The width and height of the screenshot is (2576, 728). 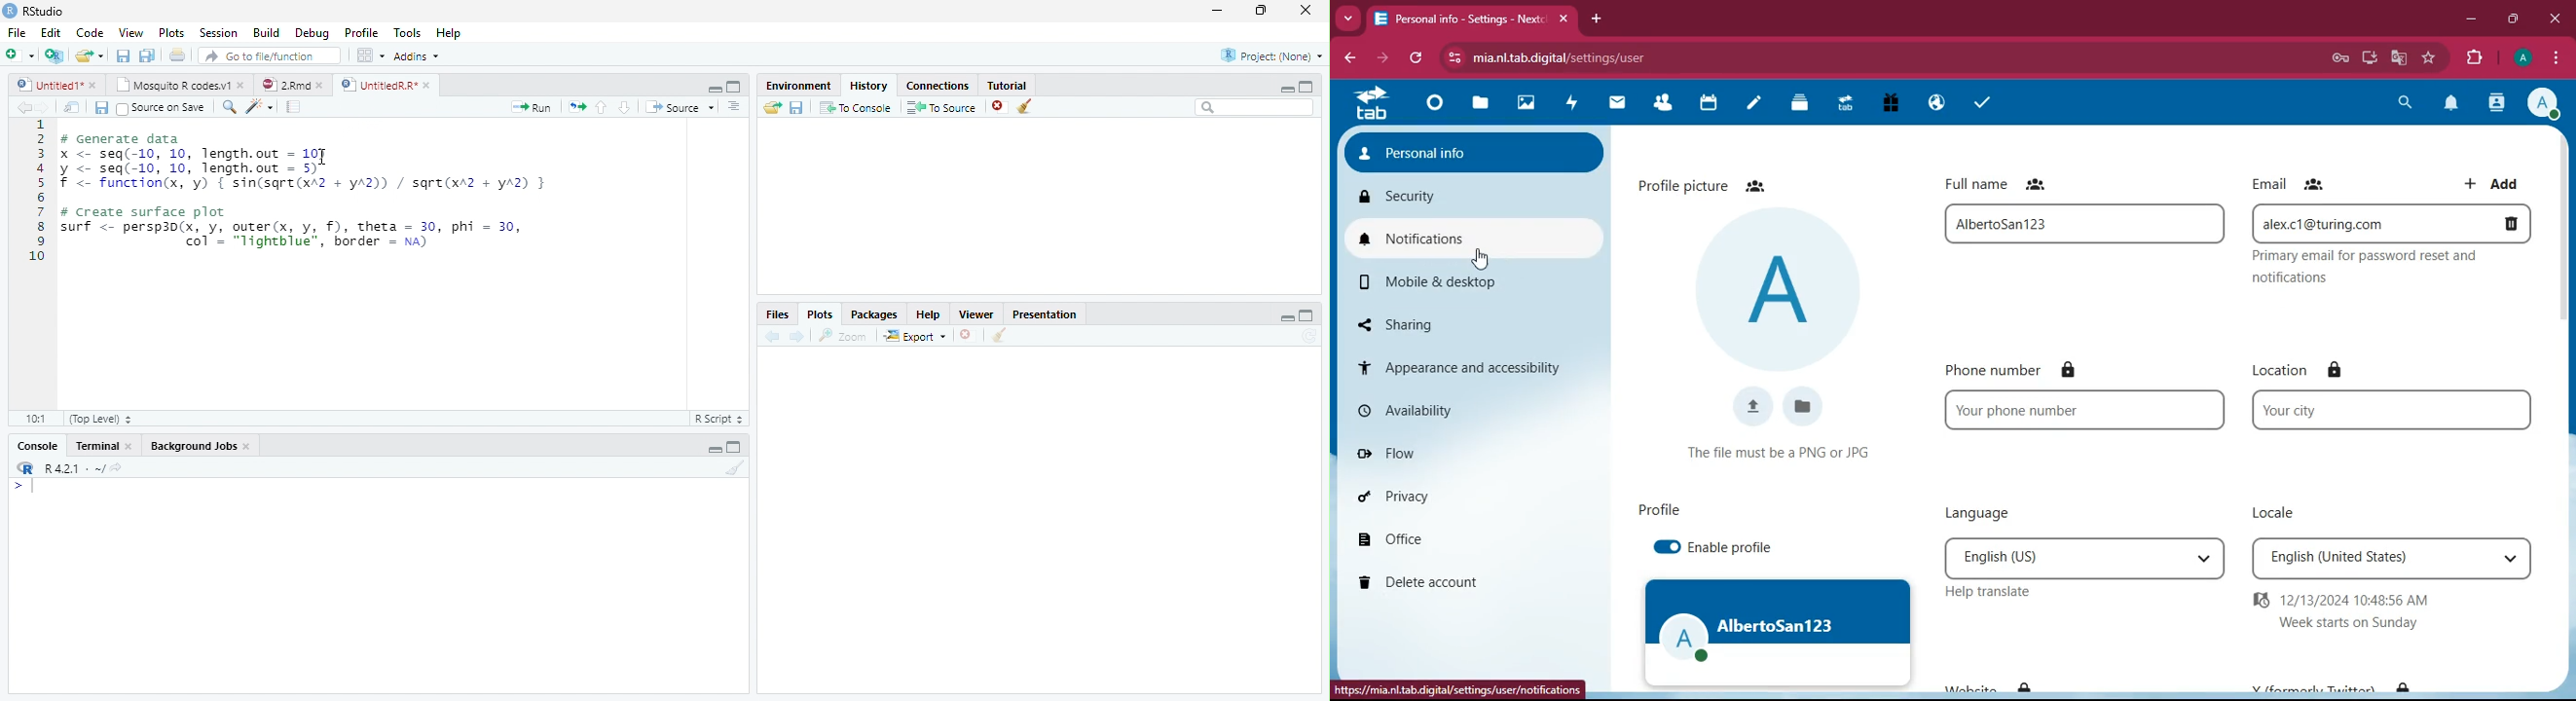 What do you see at coordinates (2312, 183) in the screenshot?
I see `Friends` at bounding box center [2312, 183].